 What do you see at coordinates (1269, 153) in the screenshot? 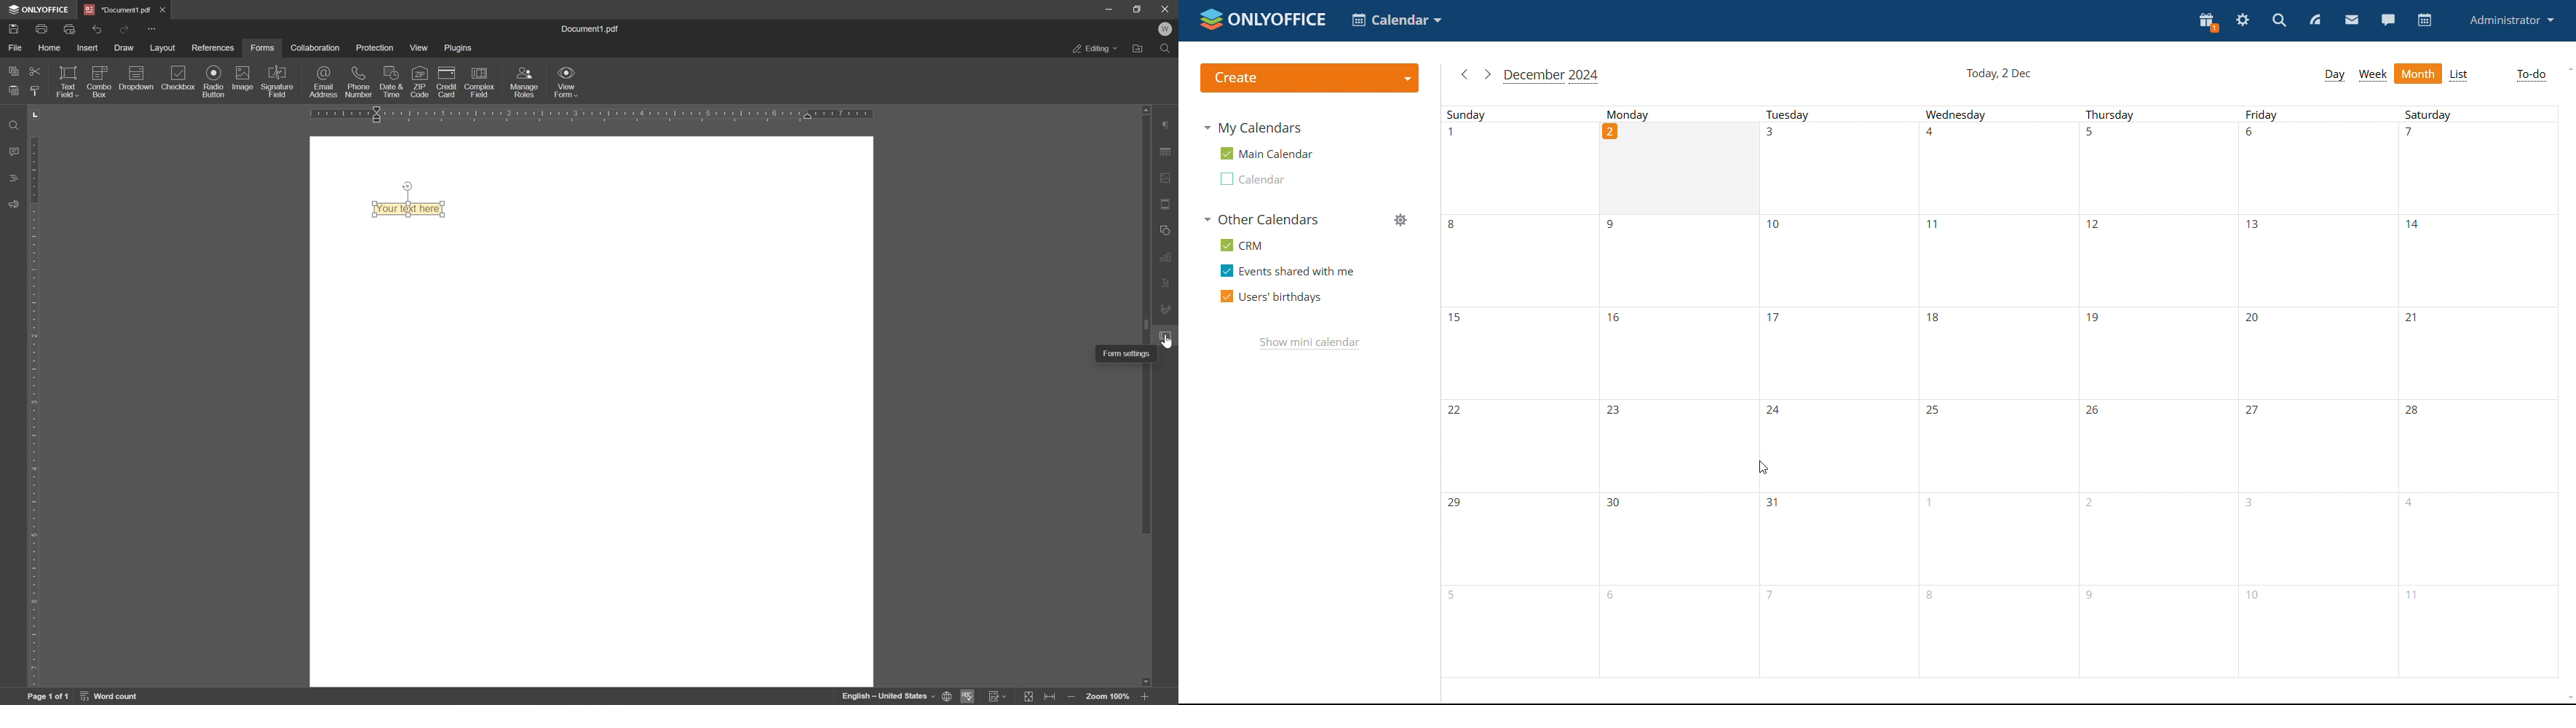
I see `name changed` at bounding box center [1269, 153].